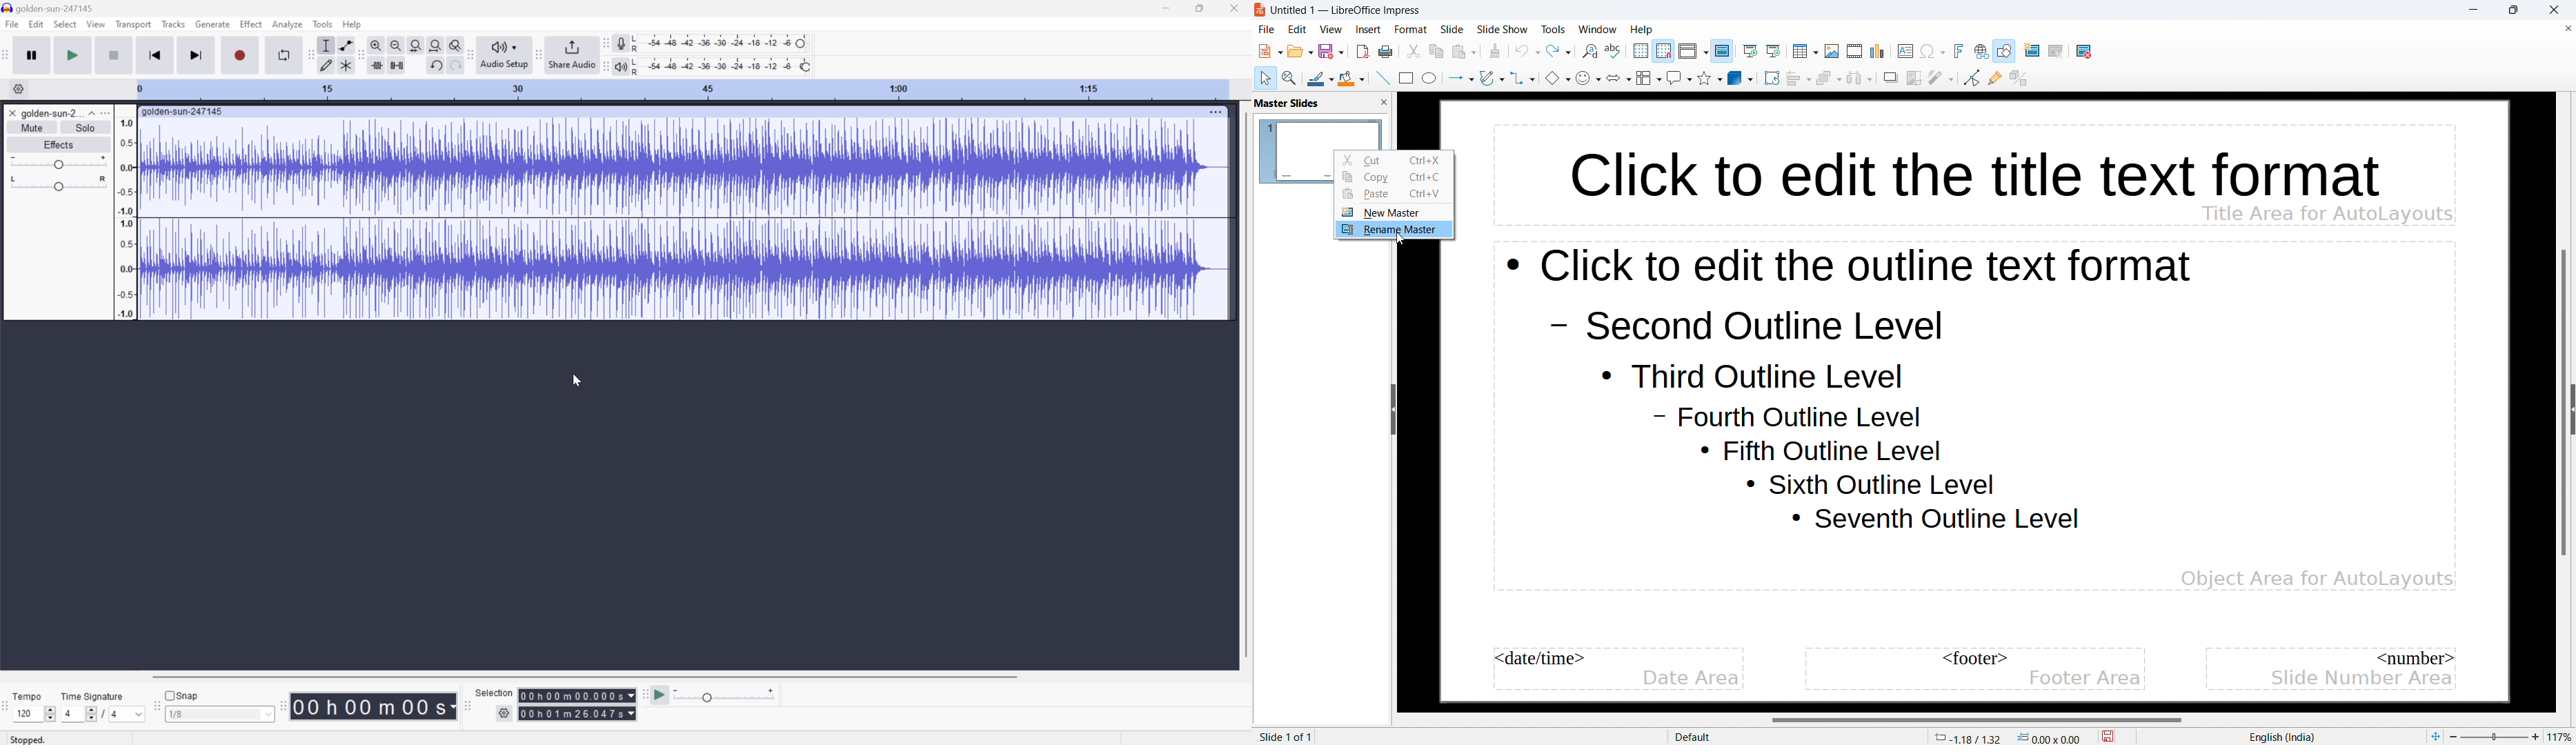 This screenshot has width=2576, height=756. I want to click on toggle point edit mode, so click(1972, 78).